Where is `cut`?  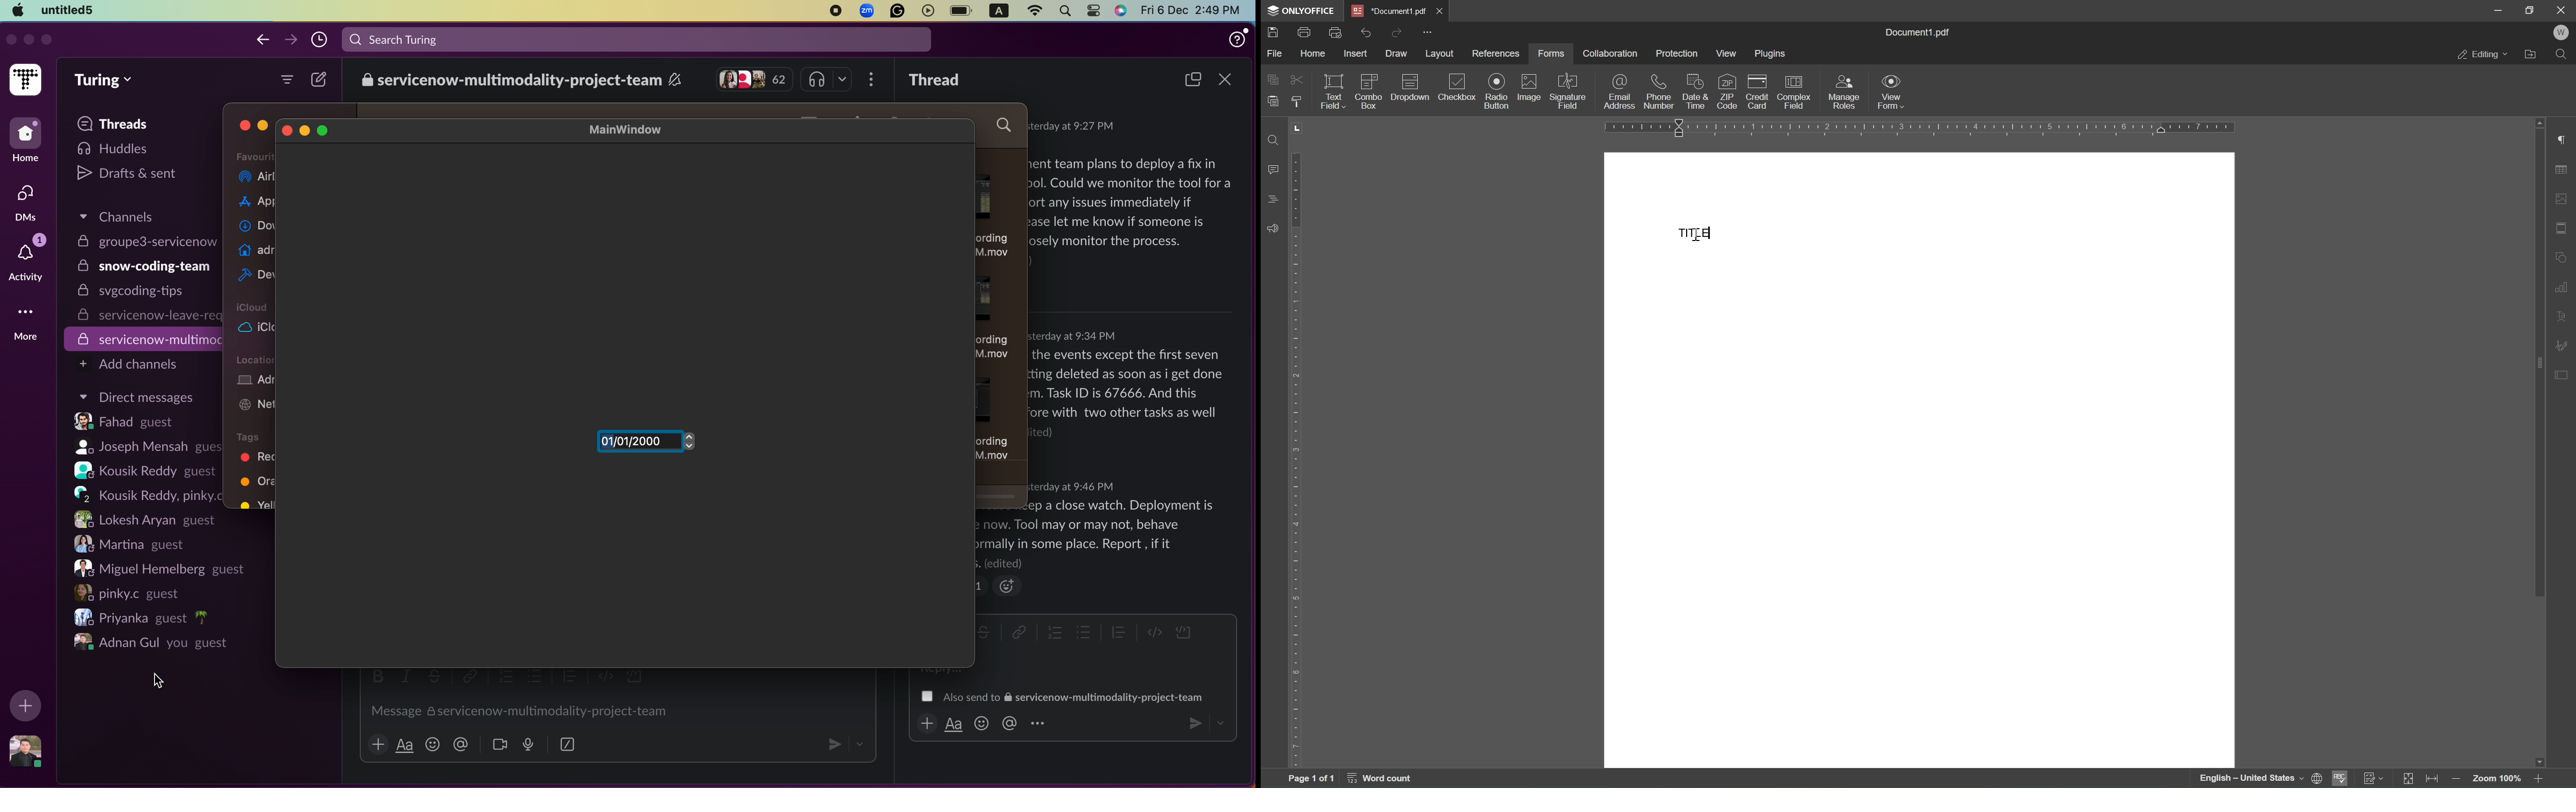
cut is located at coordinates (1299, 79).